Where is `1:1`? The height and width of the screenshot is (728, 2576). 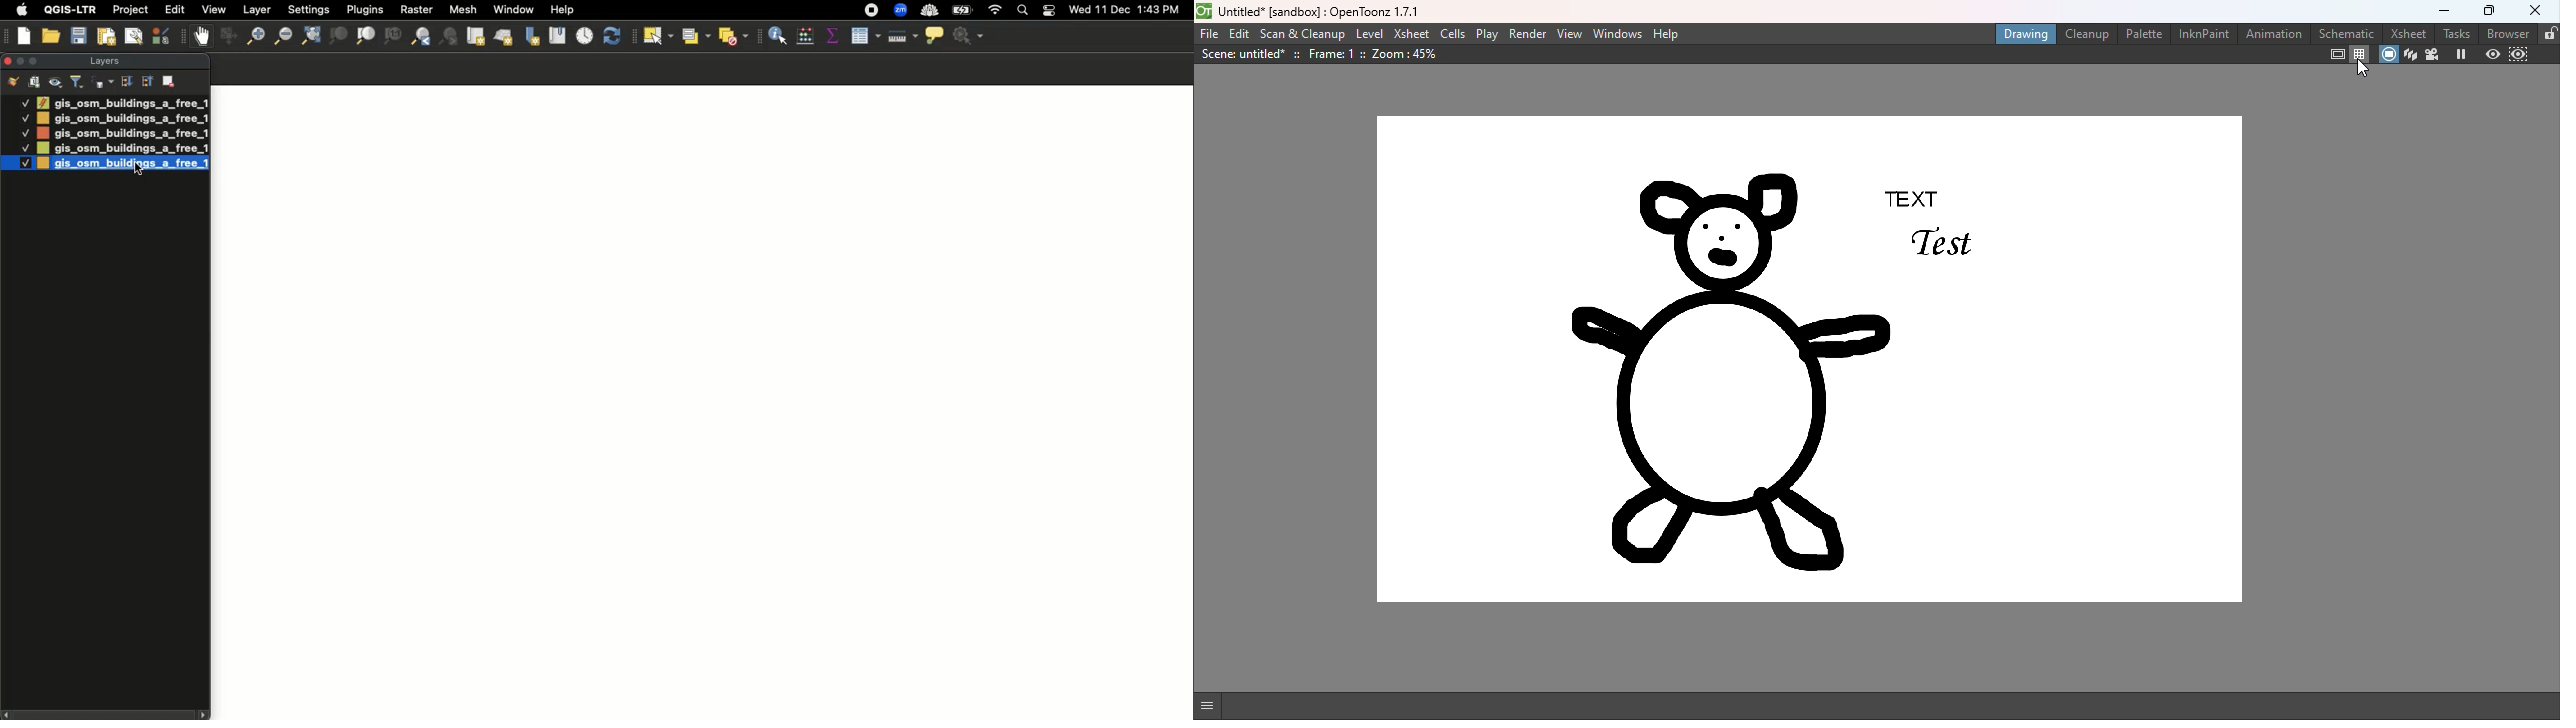
1:1 is located at coordinates (392, 36).